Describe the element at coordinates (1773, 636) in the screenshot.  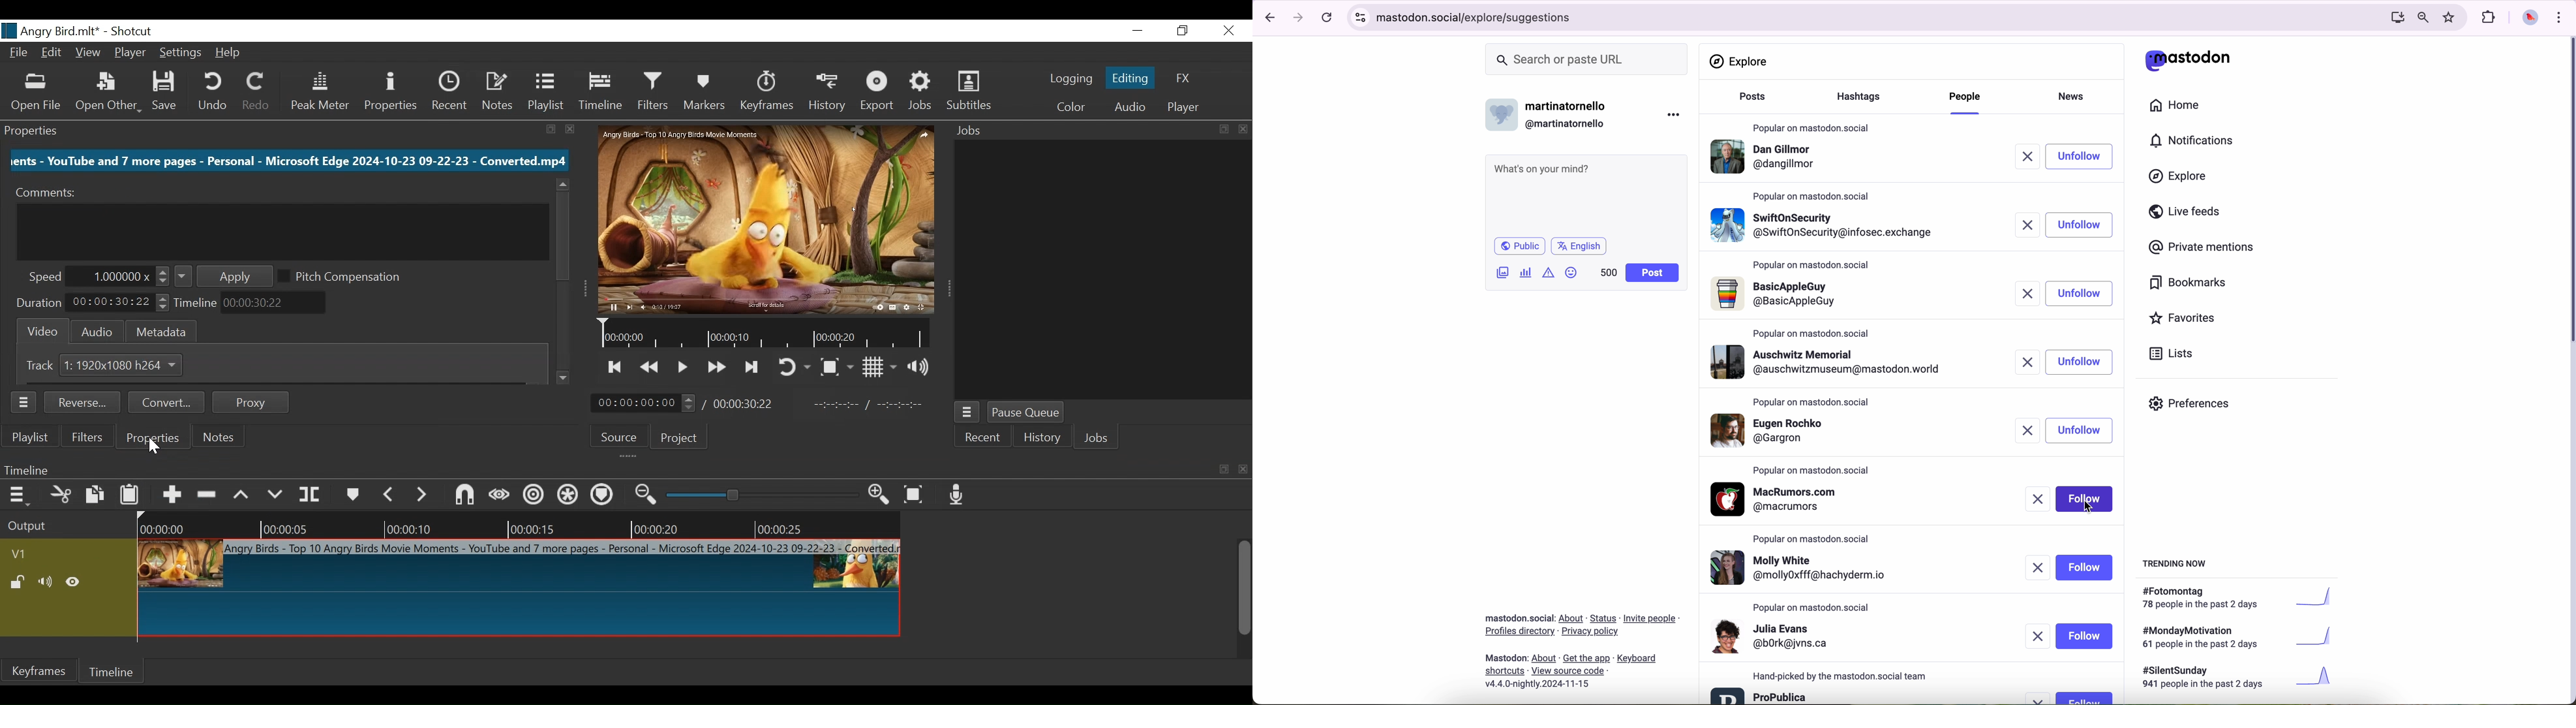
I see `profile` at that location.